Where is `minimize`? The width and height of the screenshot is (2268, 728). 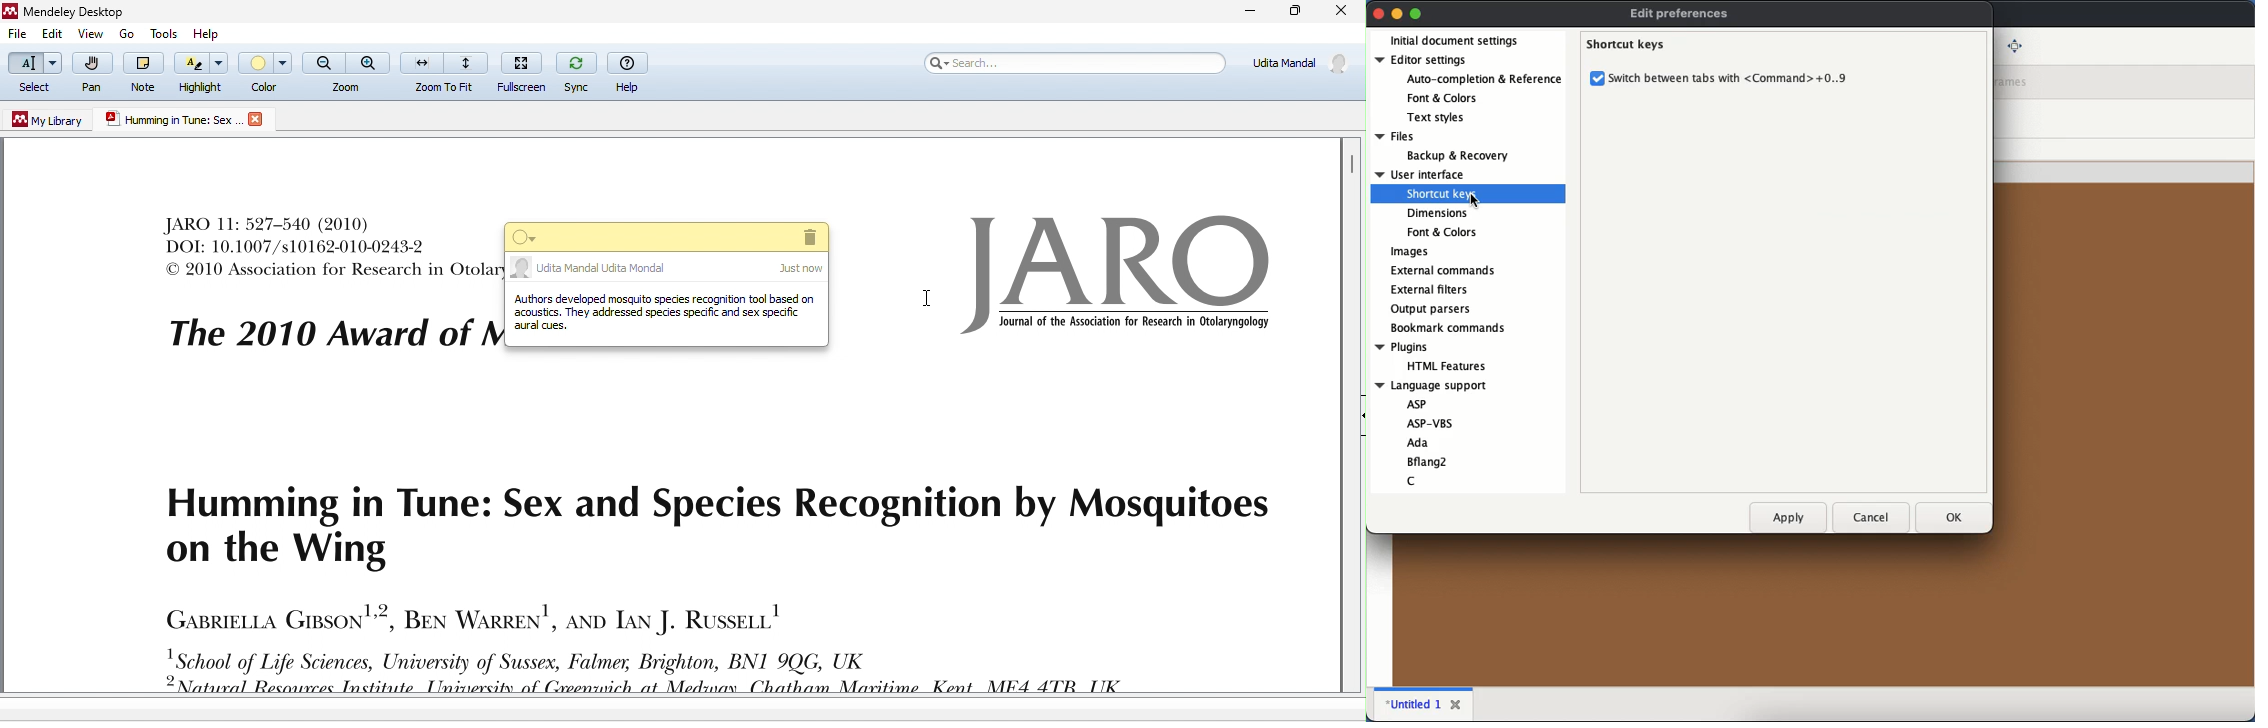 minimize is located at coordinates (1247, 12).